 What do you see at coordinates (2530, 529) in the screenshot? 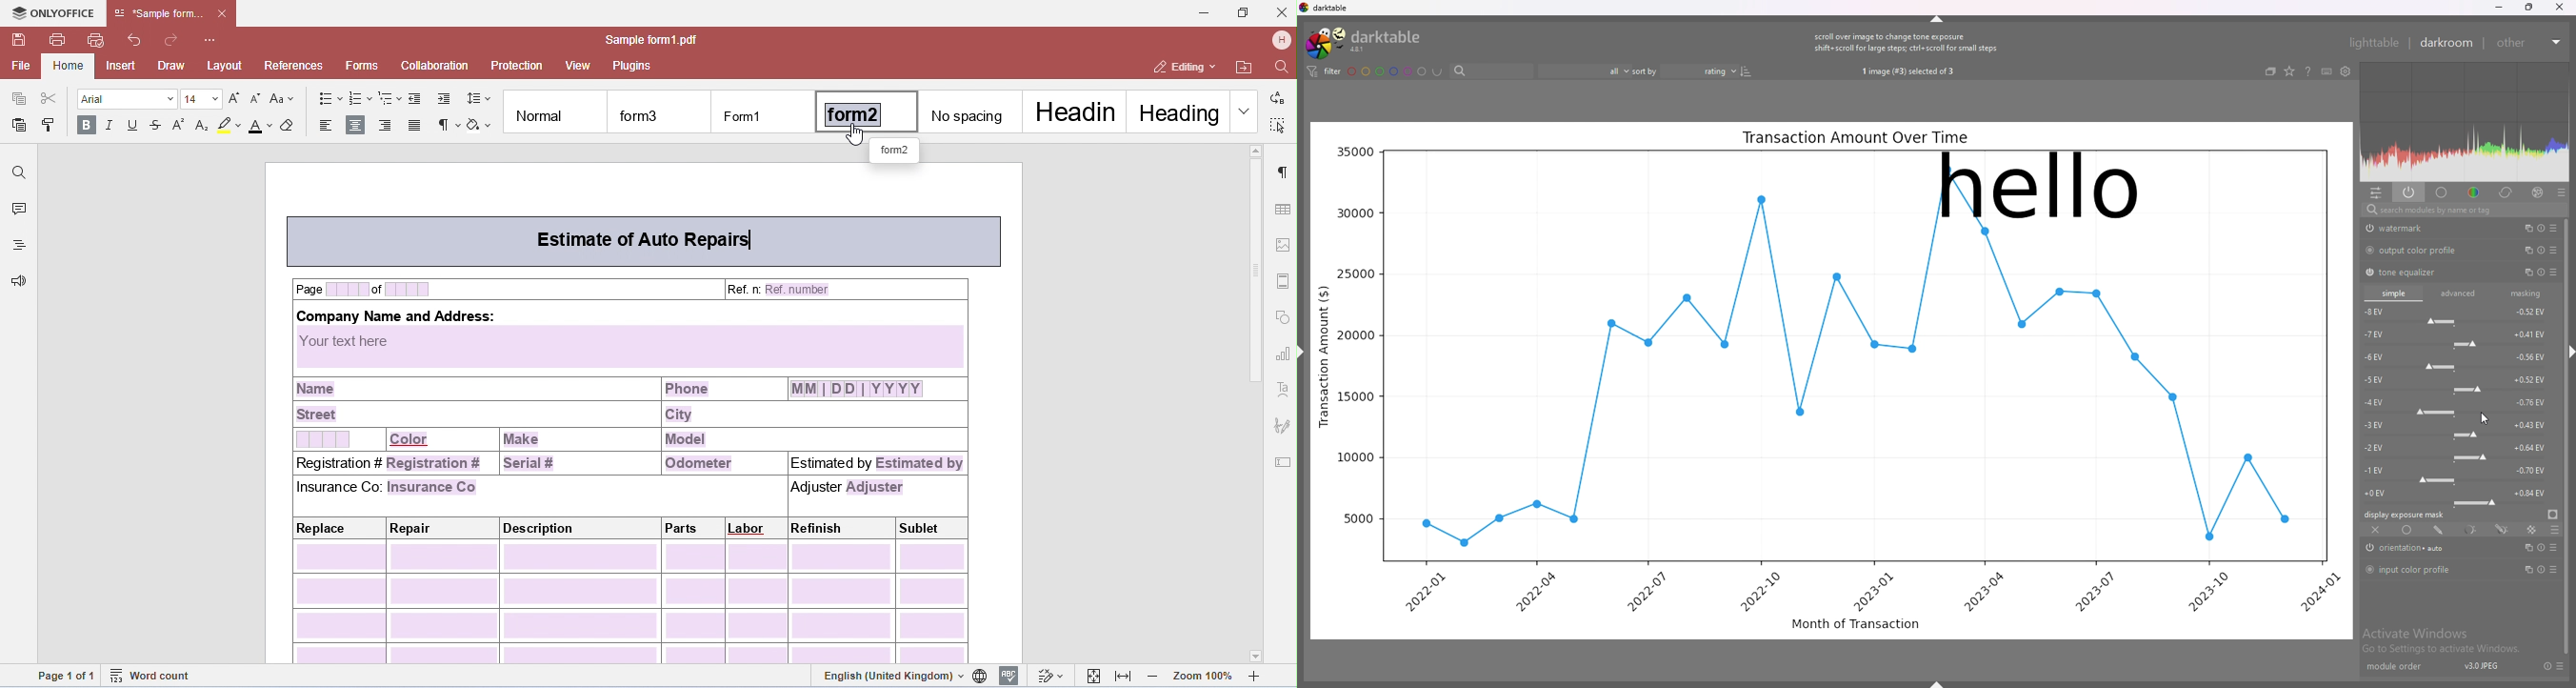
I see `raster mask` at bounding box center [2530, 529].